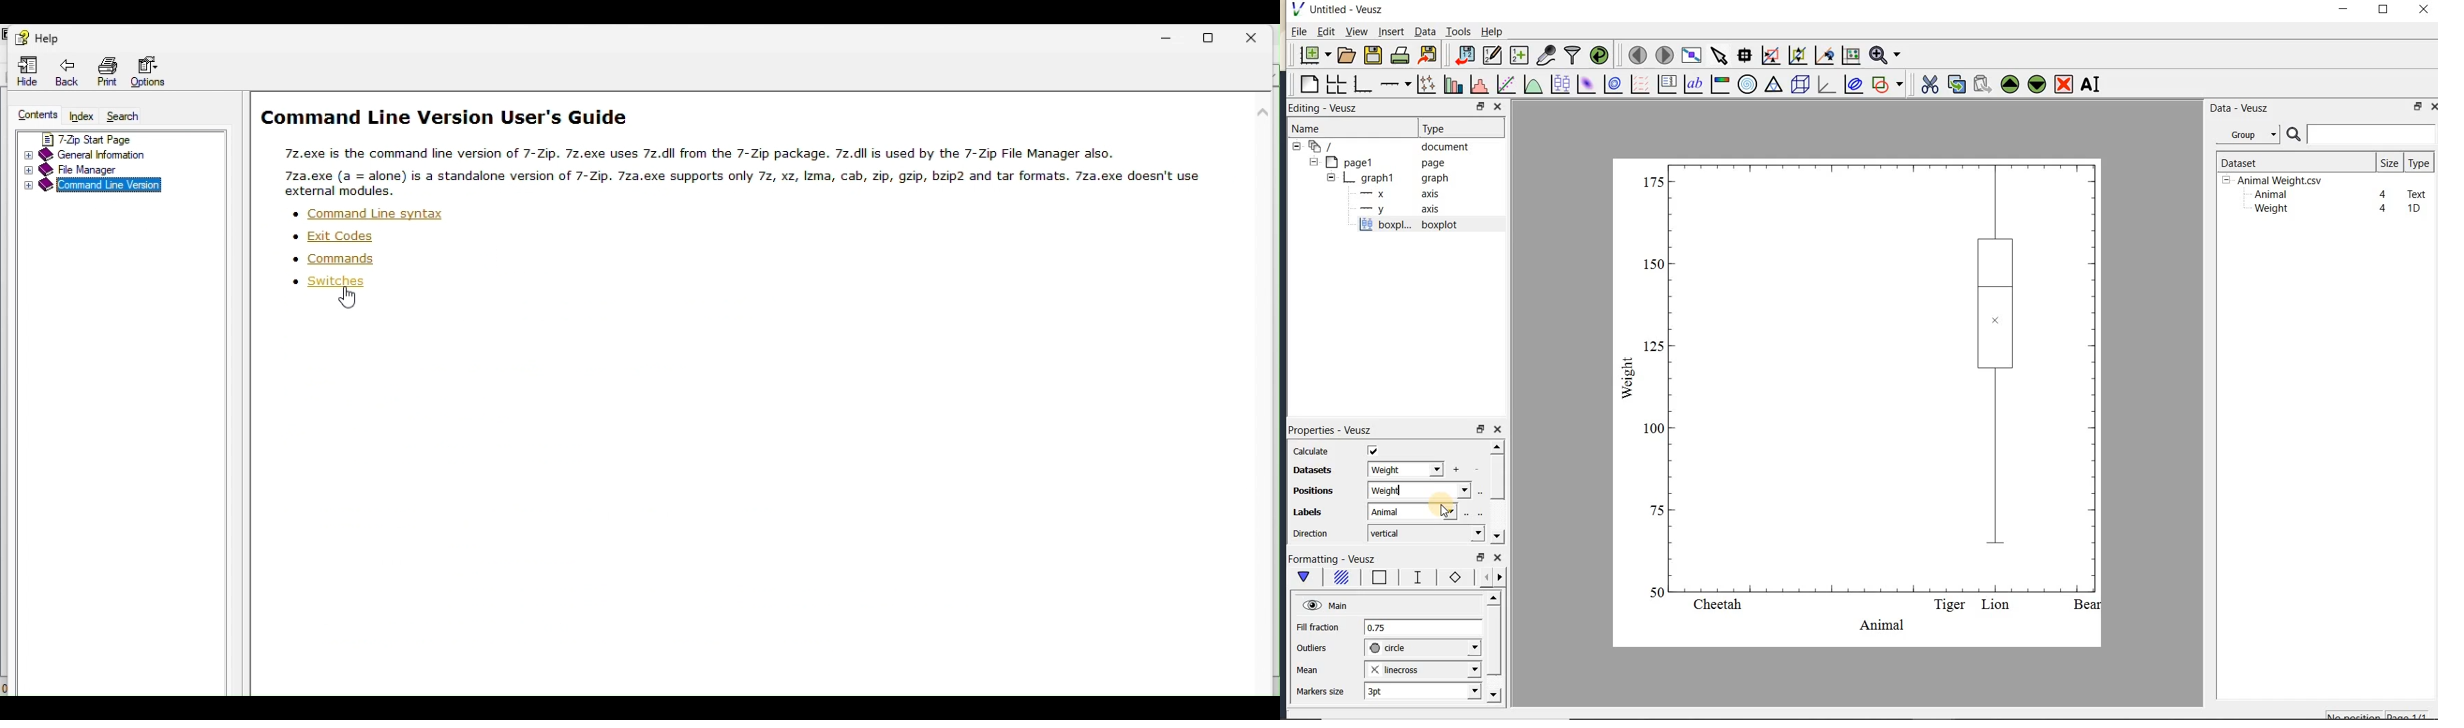 This screenshot has height=728, width=2464. I want to click on graph1, so click(1381, 178).